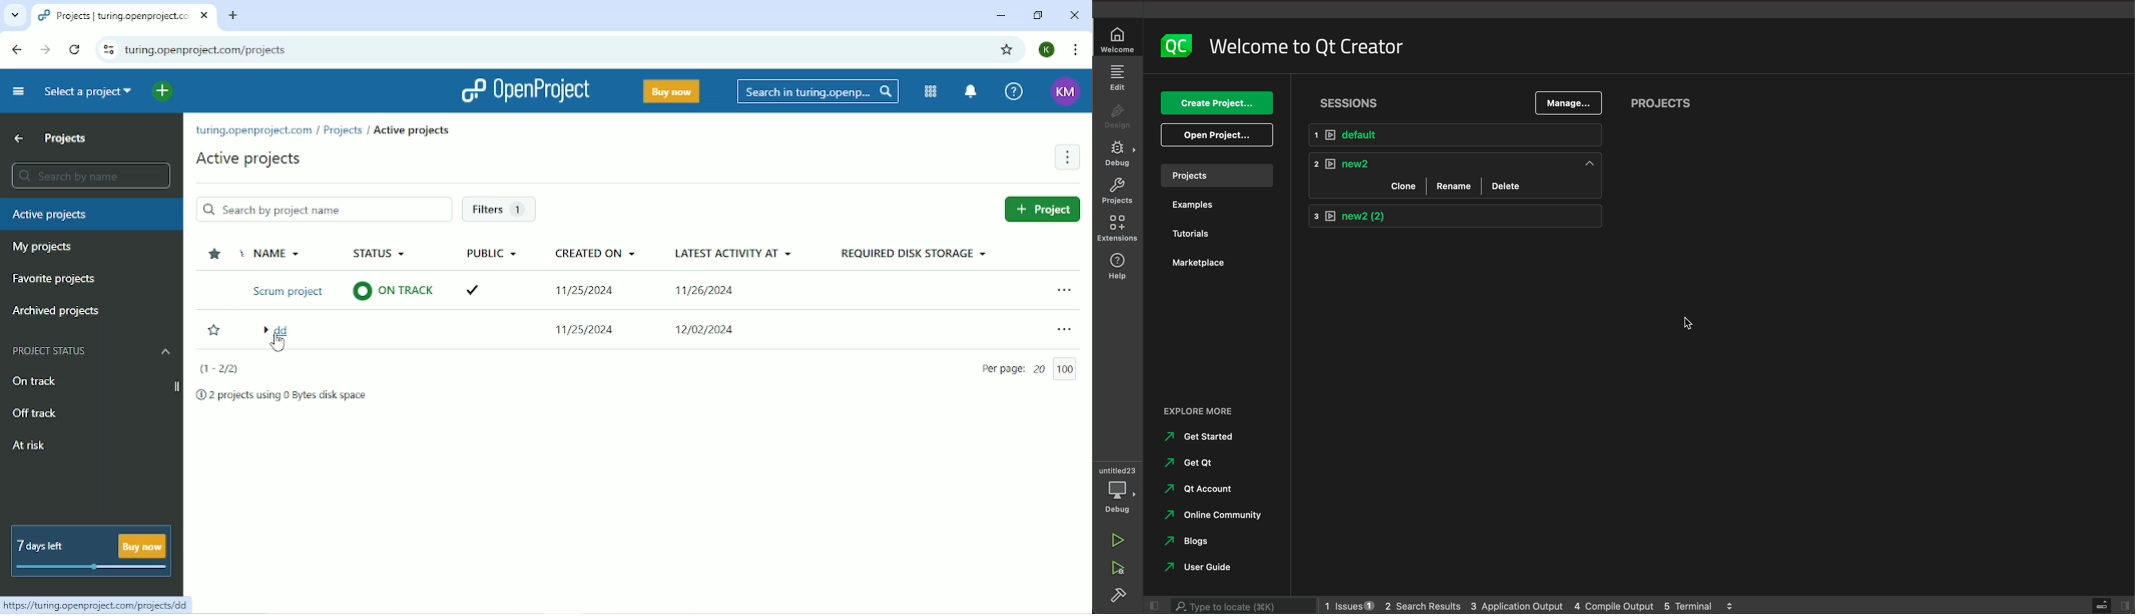 The image size is (2156, 616). I want to click on Project status, so click(91, 351).